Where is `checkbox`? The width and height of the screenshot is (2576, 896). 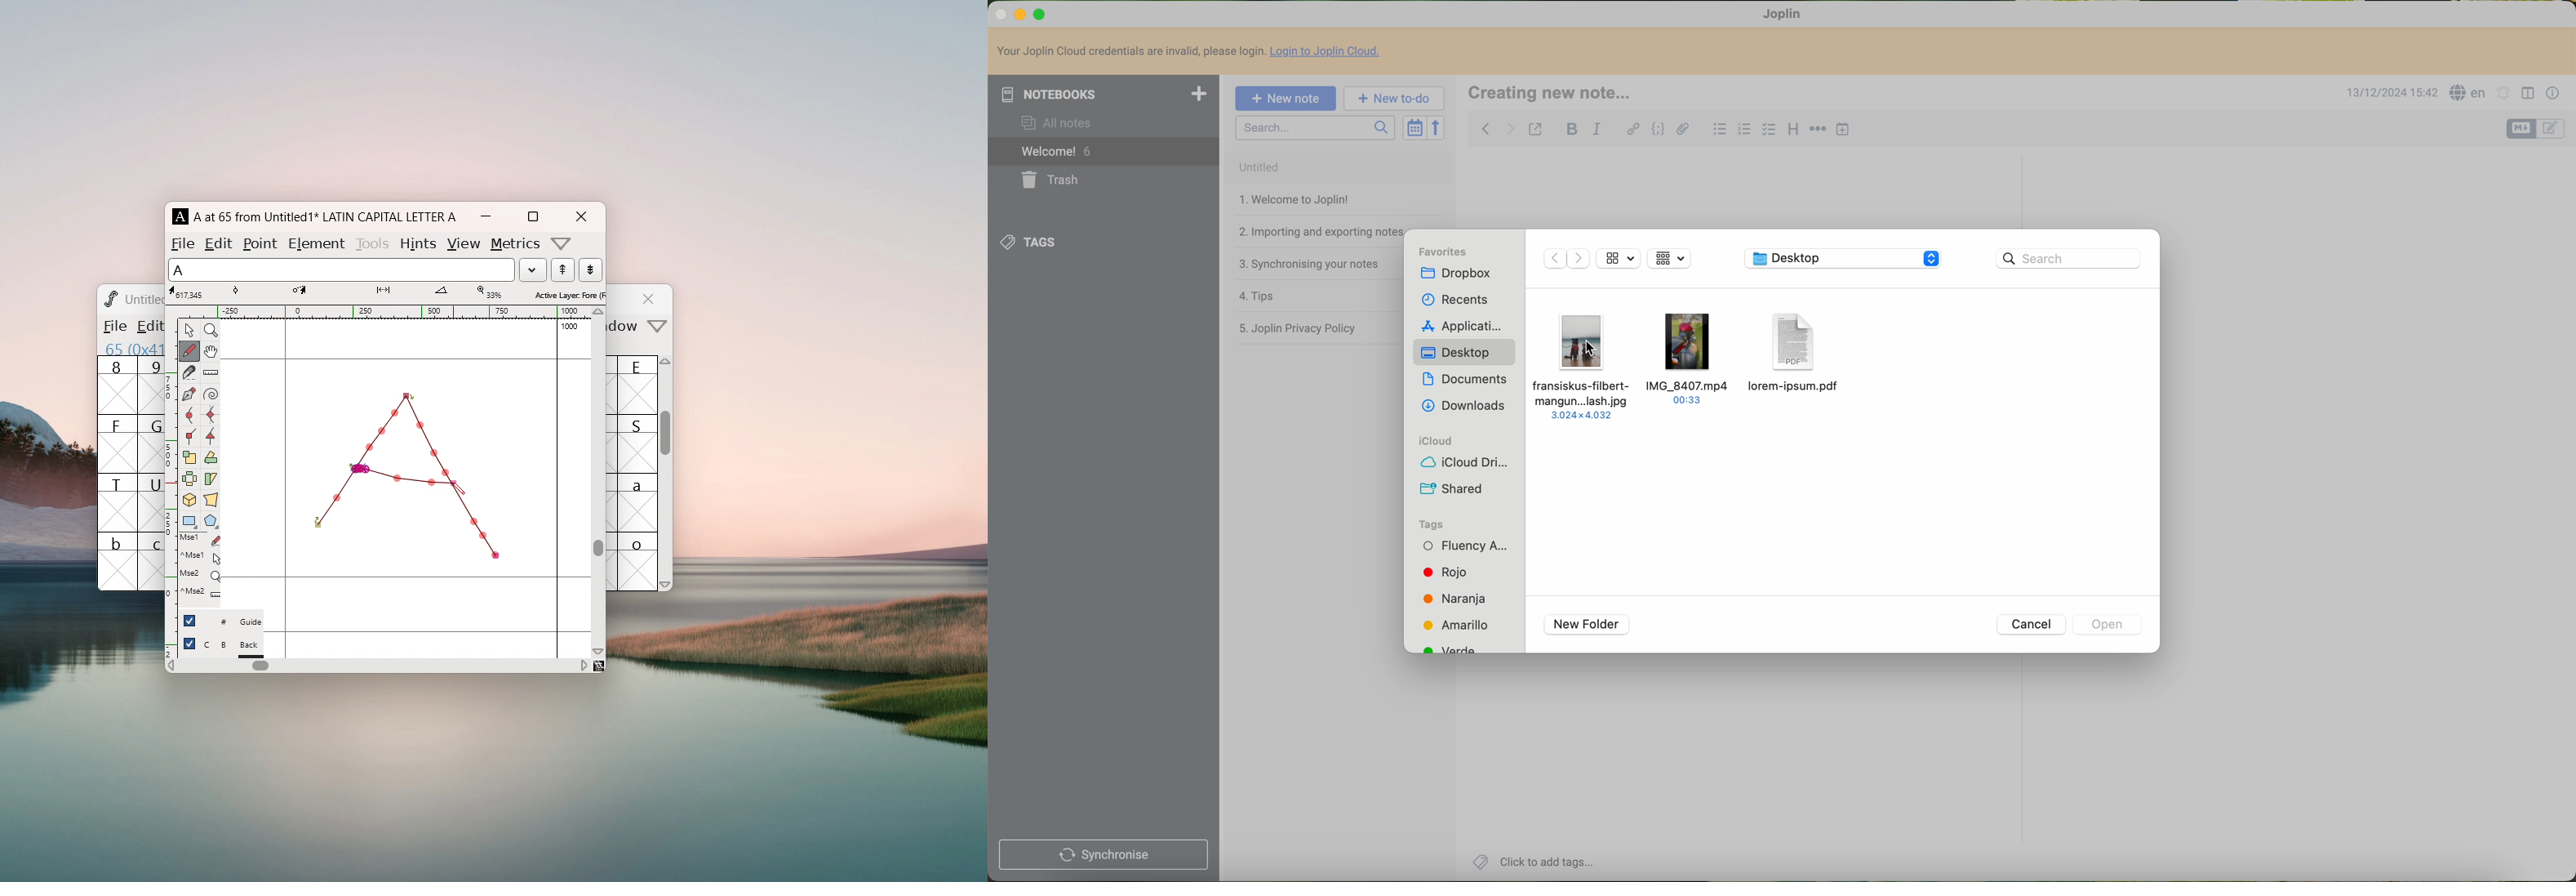
checkbox is located at coordinates (1768, 130).